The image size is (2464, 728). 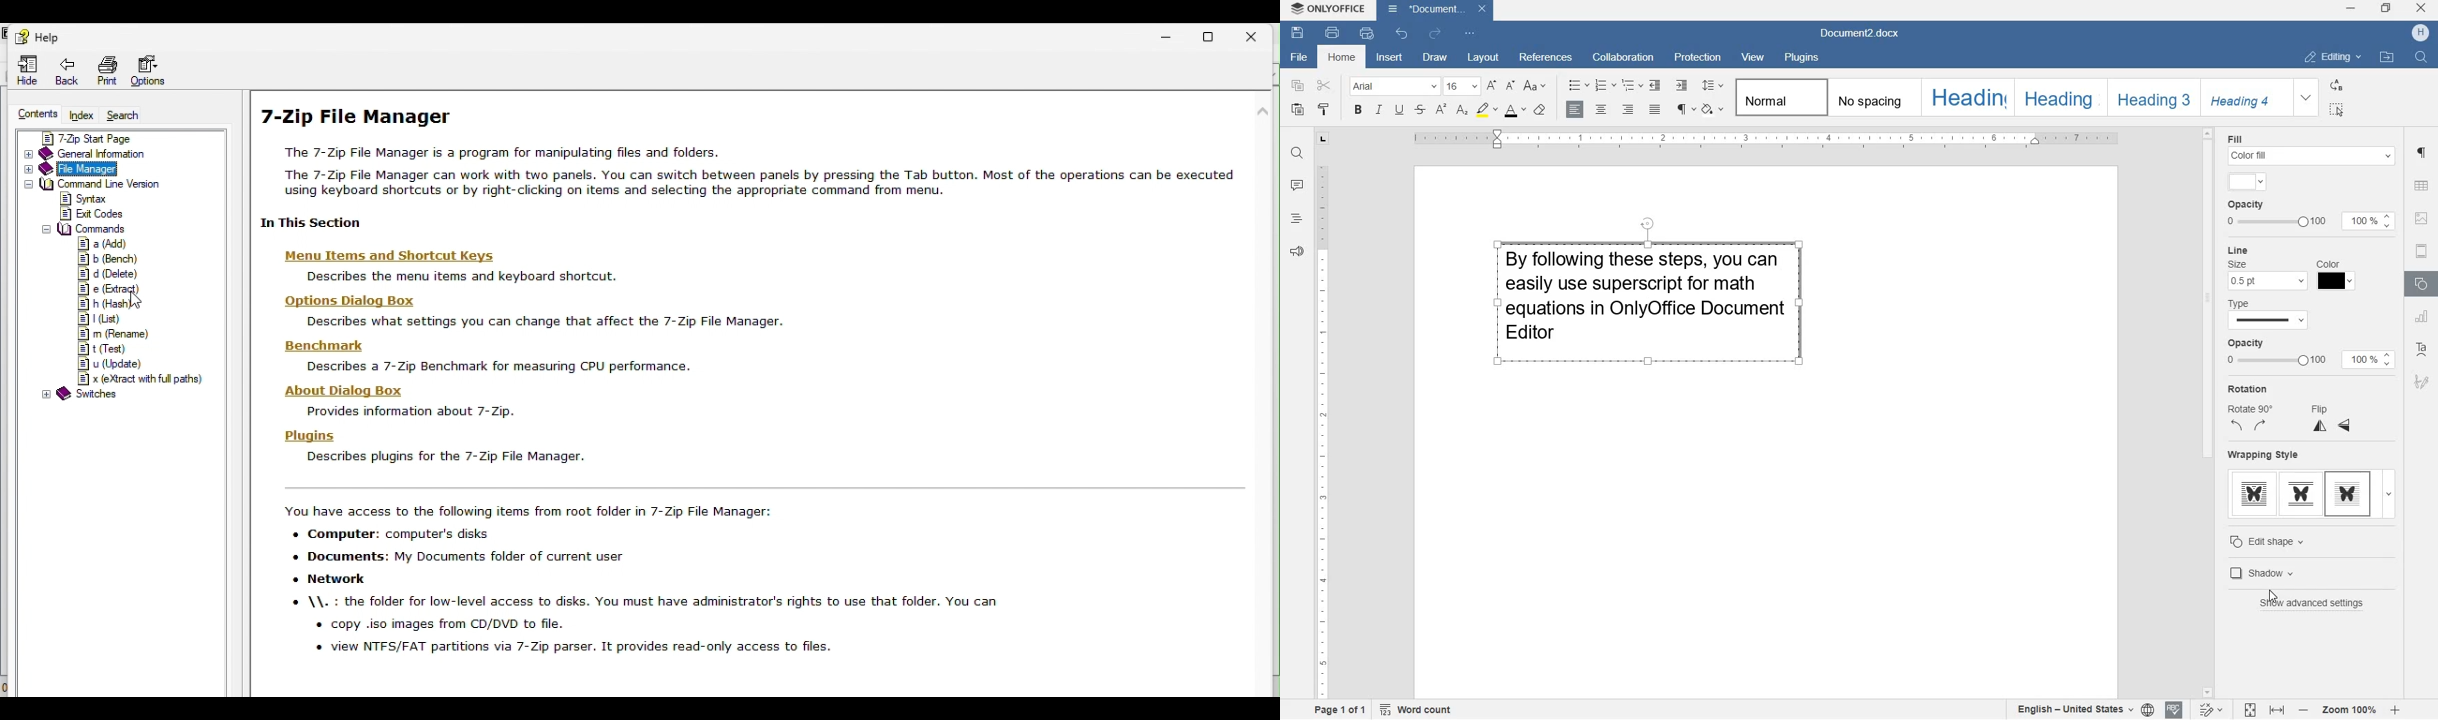 What do you see at coordinates (1378, 110) in the screenshot?
I see `italic` at bounding box center [1378, 110].